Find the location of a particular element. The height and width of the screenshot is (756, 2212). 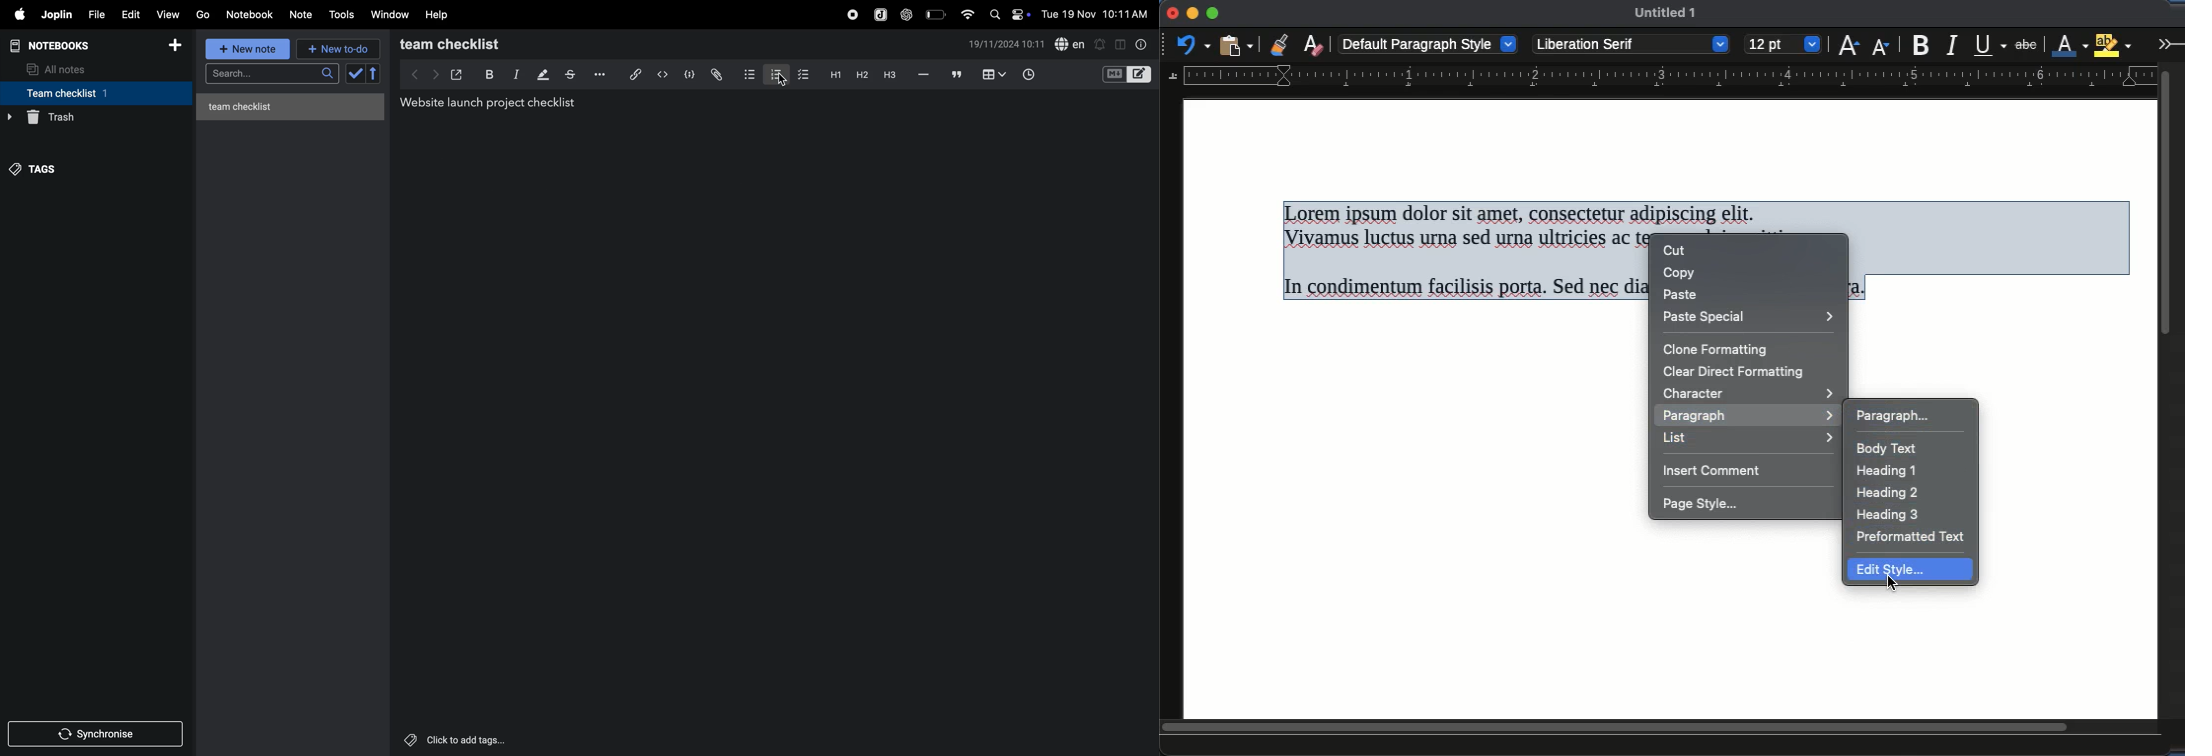

table is located at coordinates (993, 74).